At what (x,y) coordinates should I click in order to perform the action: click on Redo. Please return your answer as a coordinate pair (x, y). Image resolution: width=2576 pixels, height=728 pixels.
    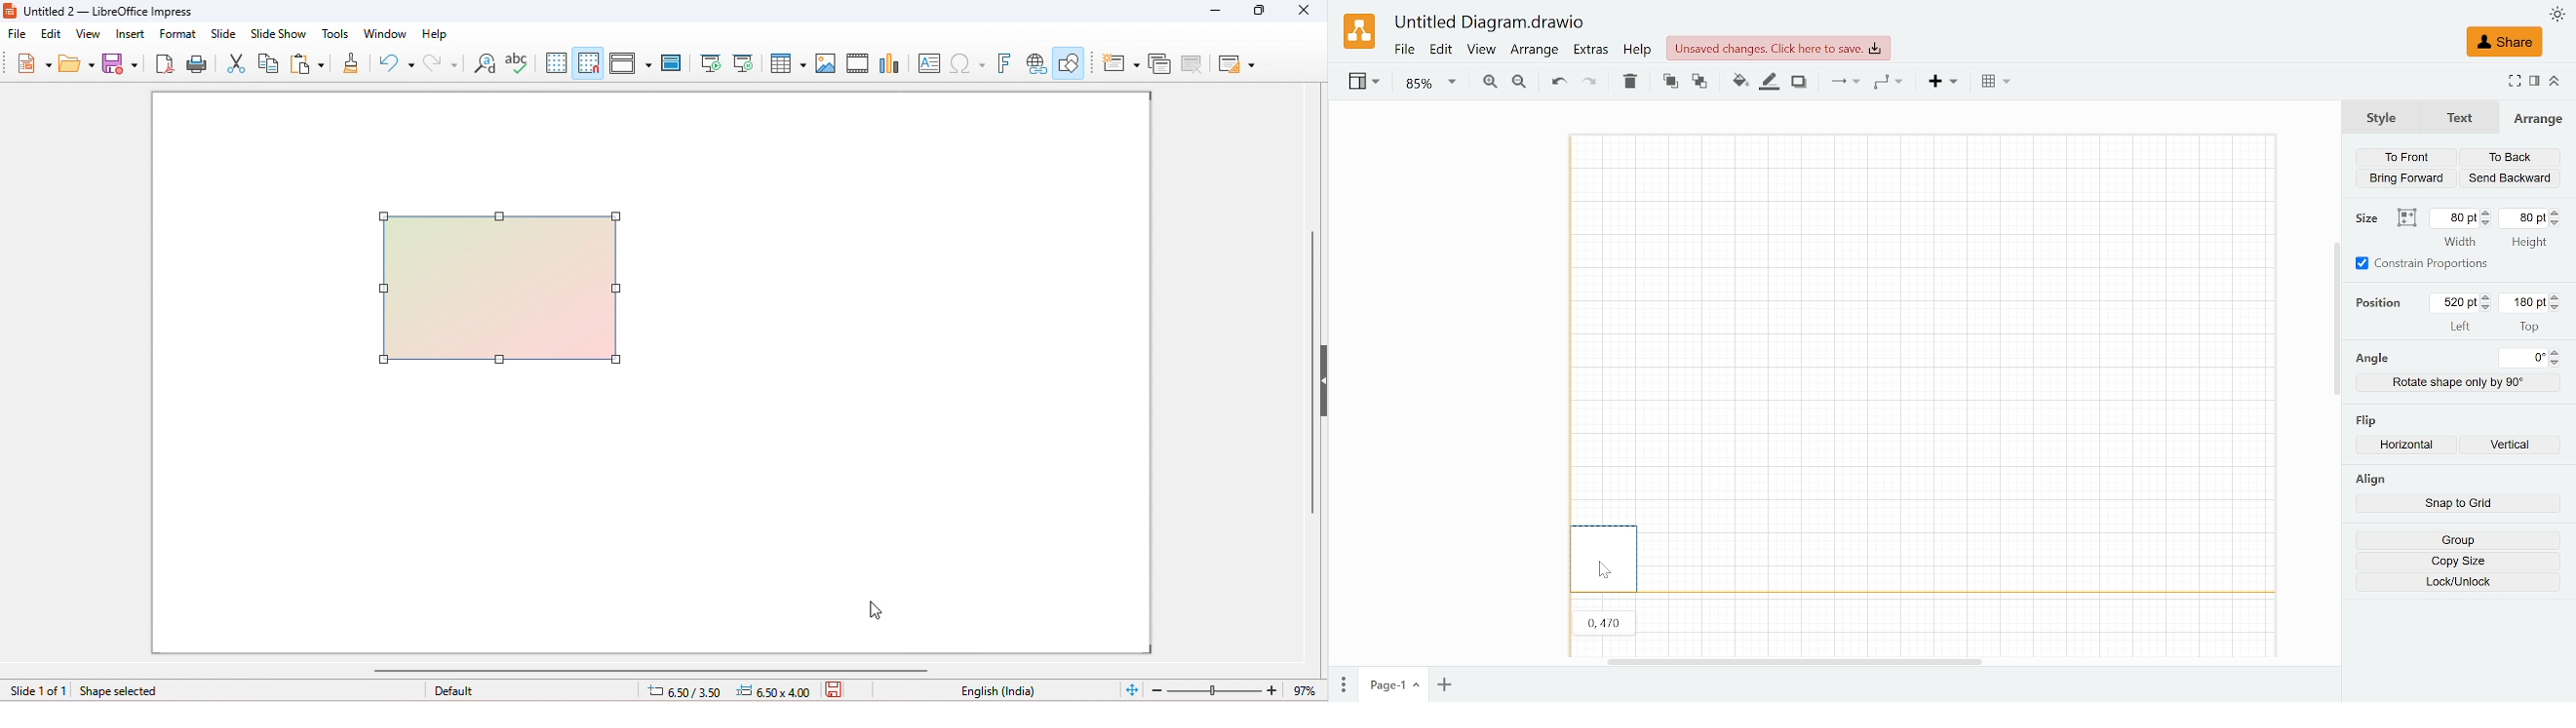
    Looking at the image, I should click on (1588, 83).